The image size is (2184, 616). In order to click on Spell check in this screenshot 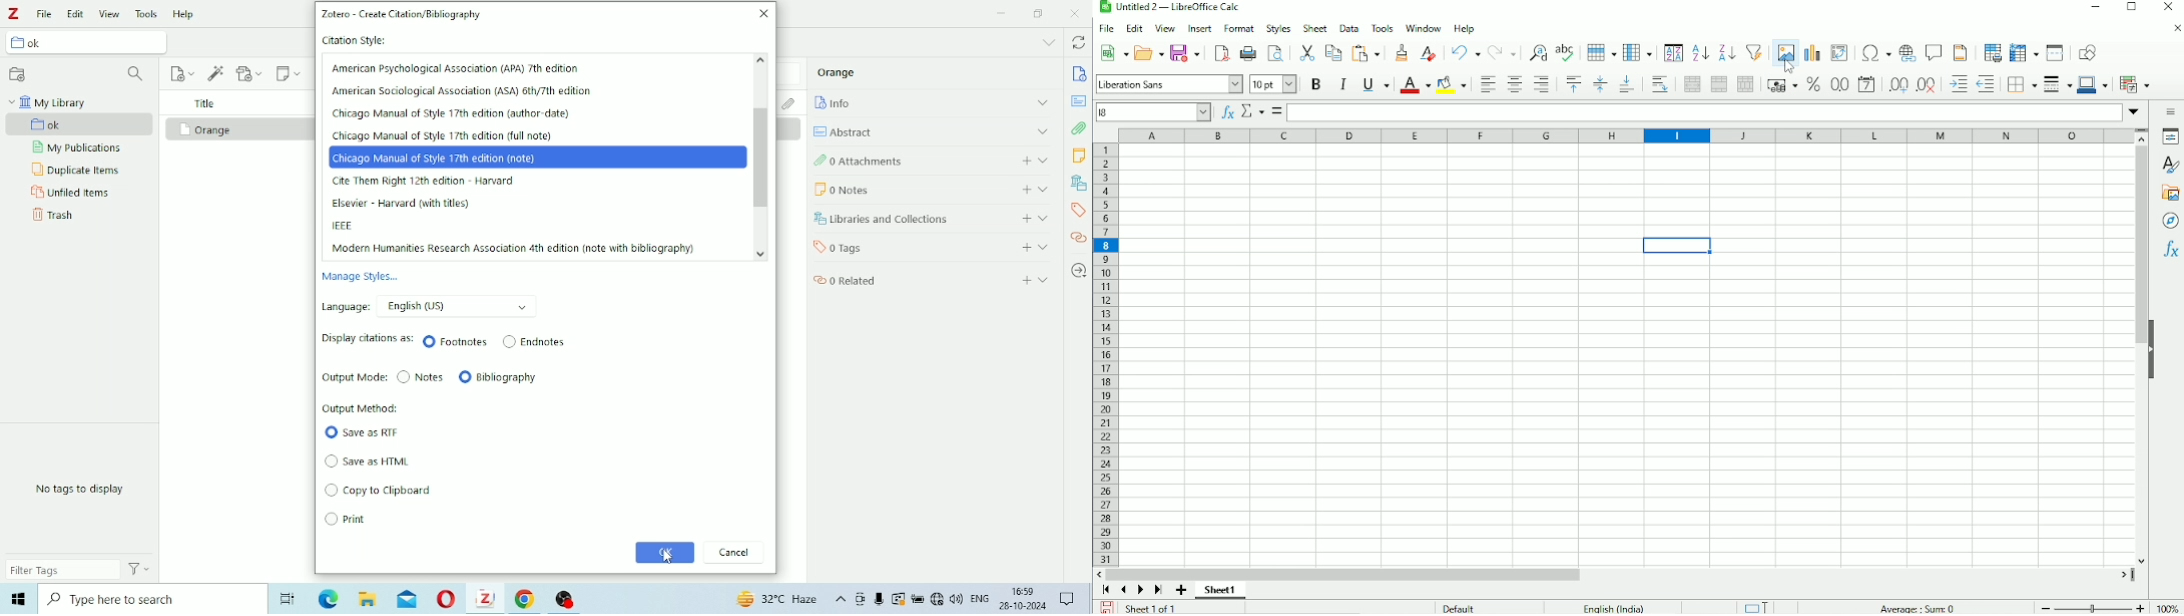, I will do `click(1567, 52)`.